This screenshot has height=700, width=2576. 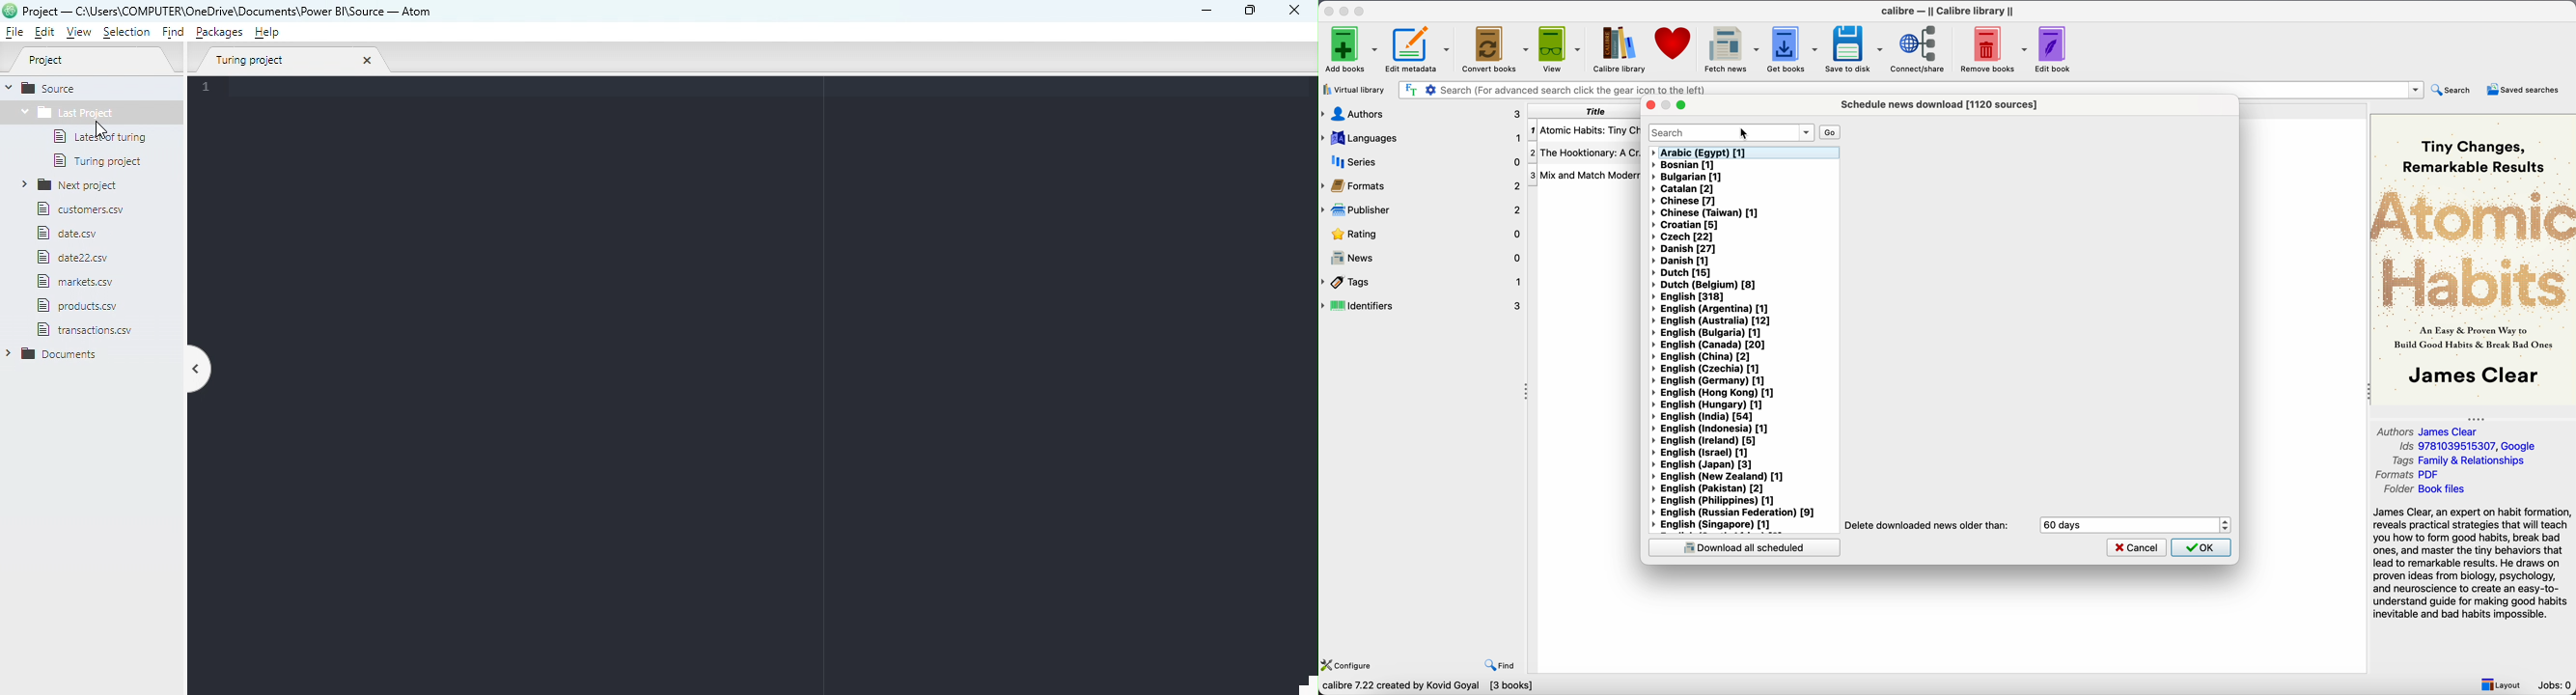 What do you see at coordinates (1422, 256) in the screenshot?
I see `news` at bounding box center [1422, 256].